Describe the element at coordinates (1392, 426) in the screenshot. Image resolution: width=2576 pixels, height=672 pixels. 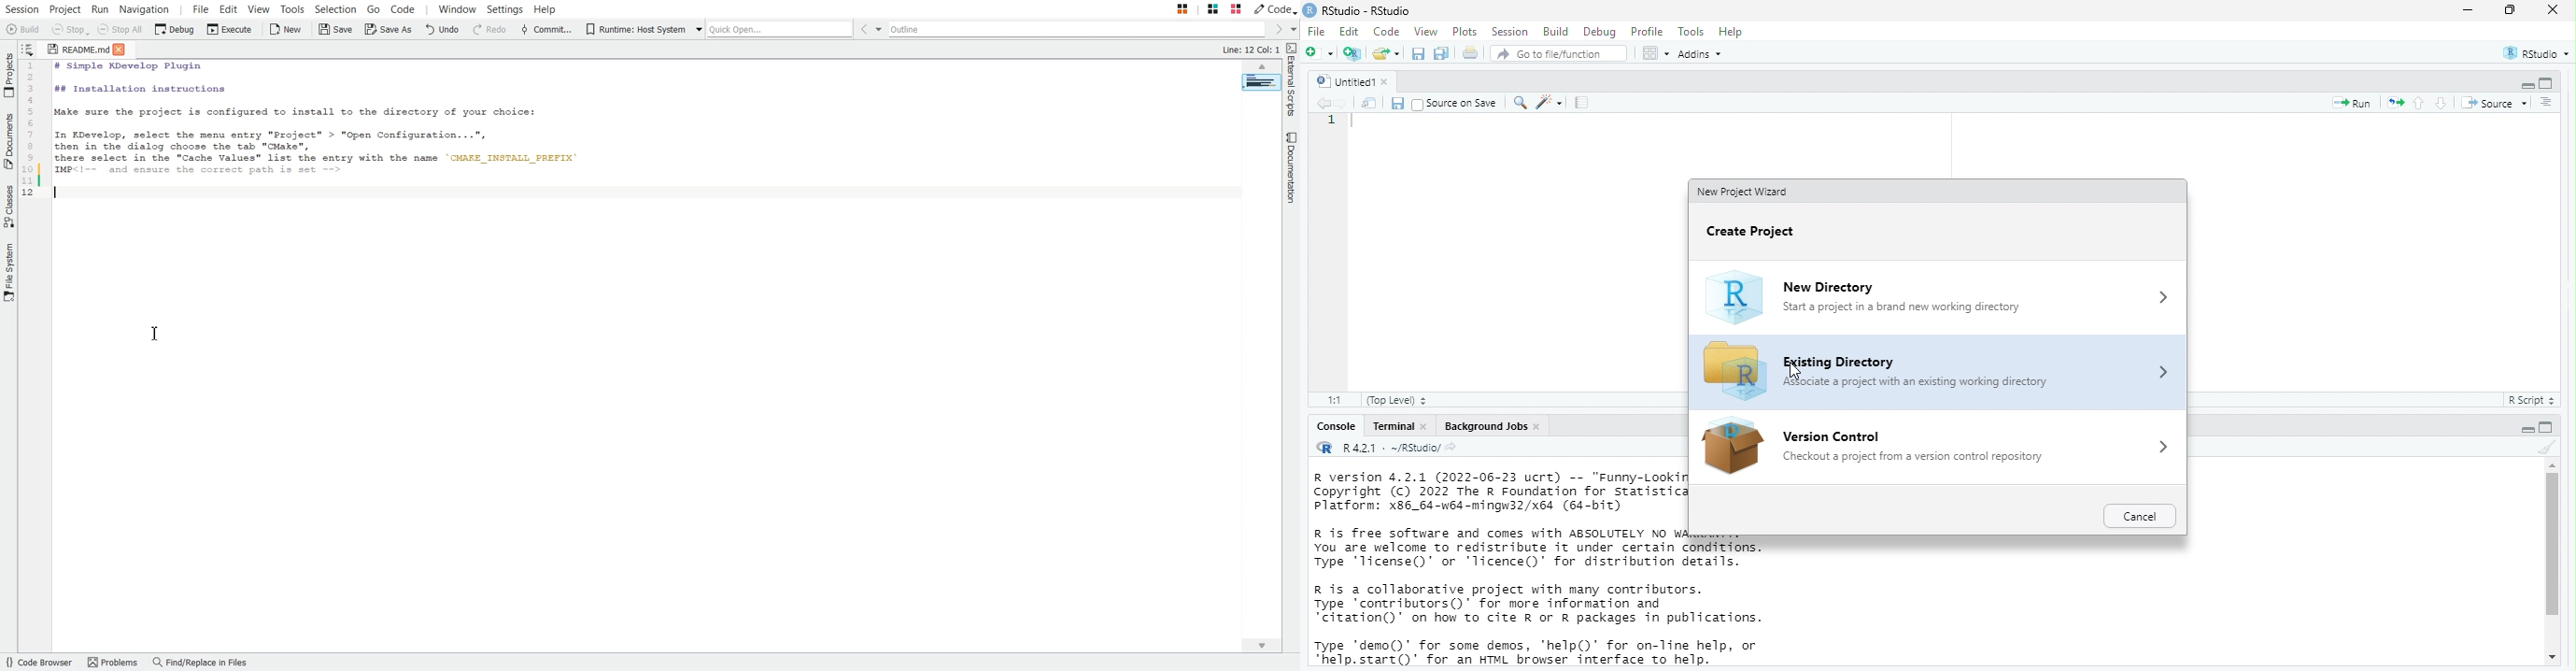
I see `terminal` at that location.